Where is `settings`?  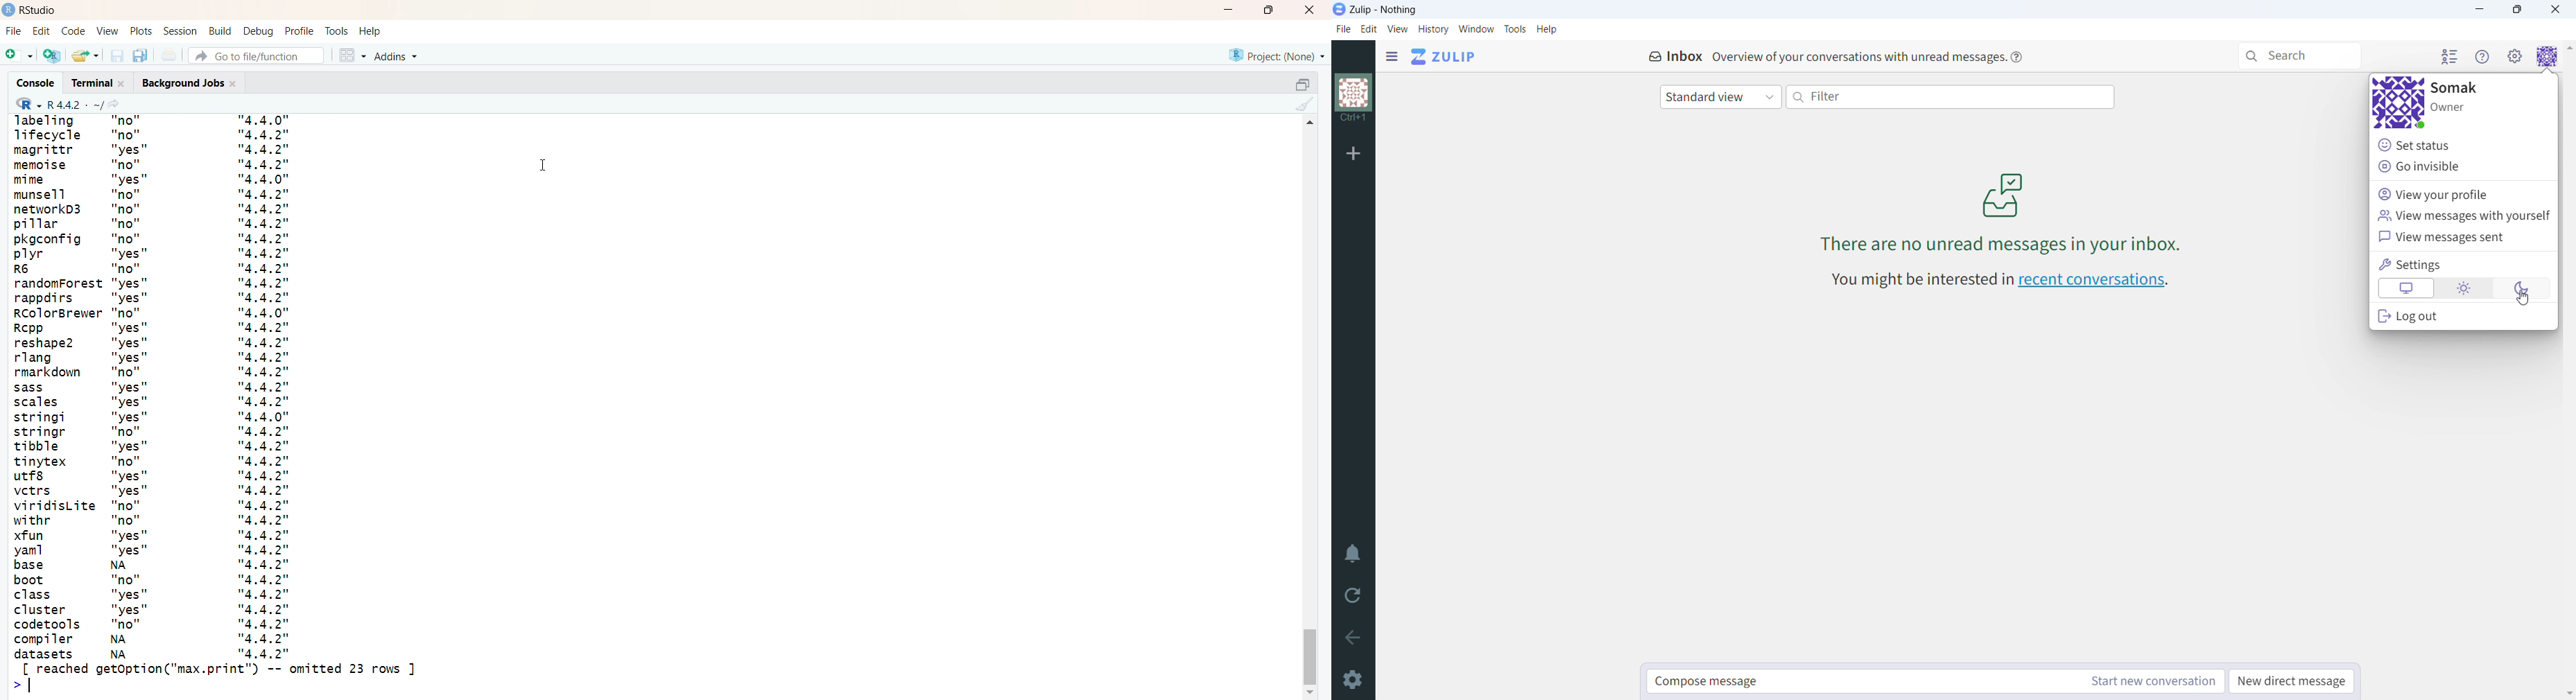 settings is located at coordinates (1357, 679).